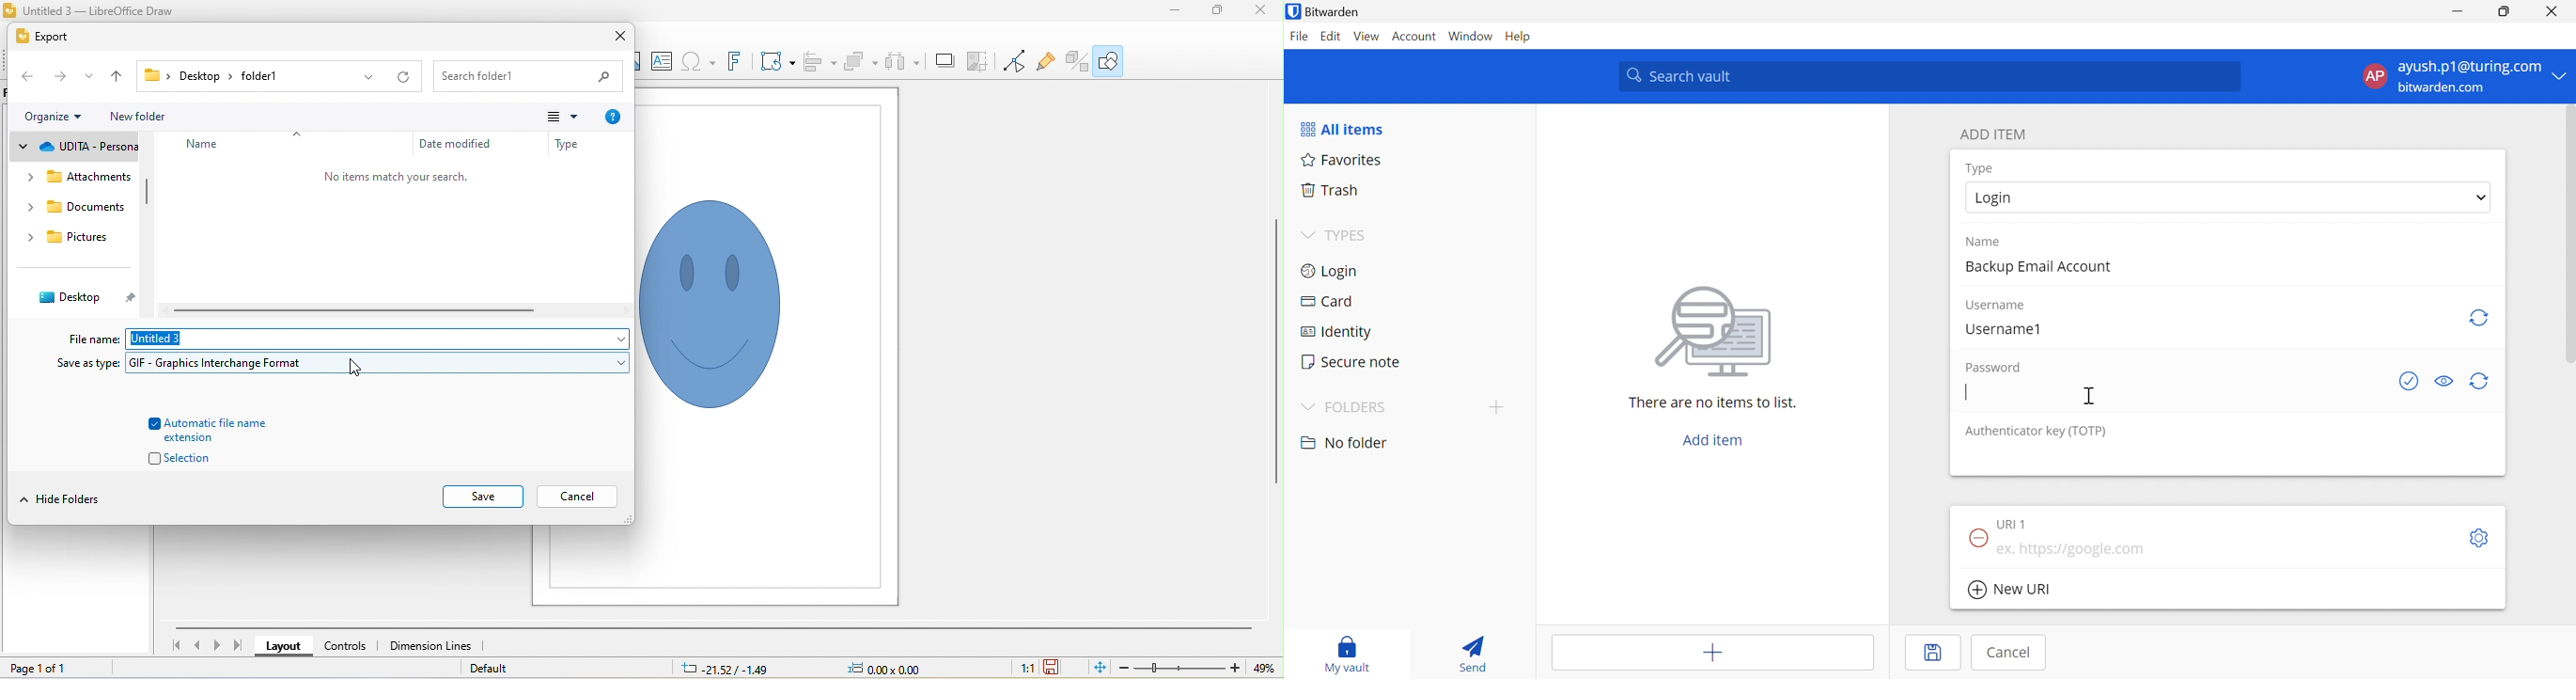 The image size is (2576, 700). Describe the element at coordinates (1332, 271) in the screenshot. I see `Login` at that location.